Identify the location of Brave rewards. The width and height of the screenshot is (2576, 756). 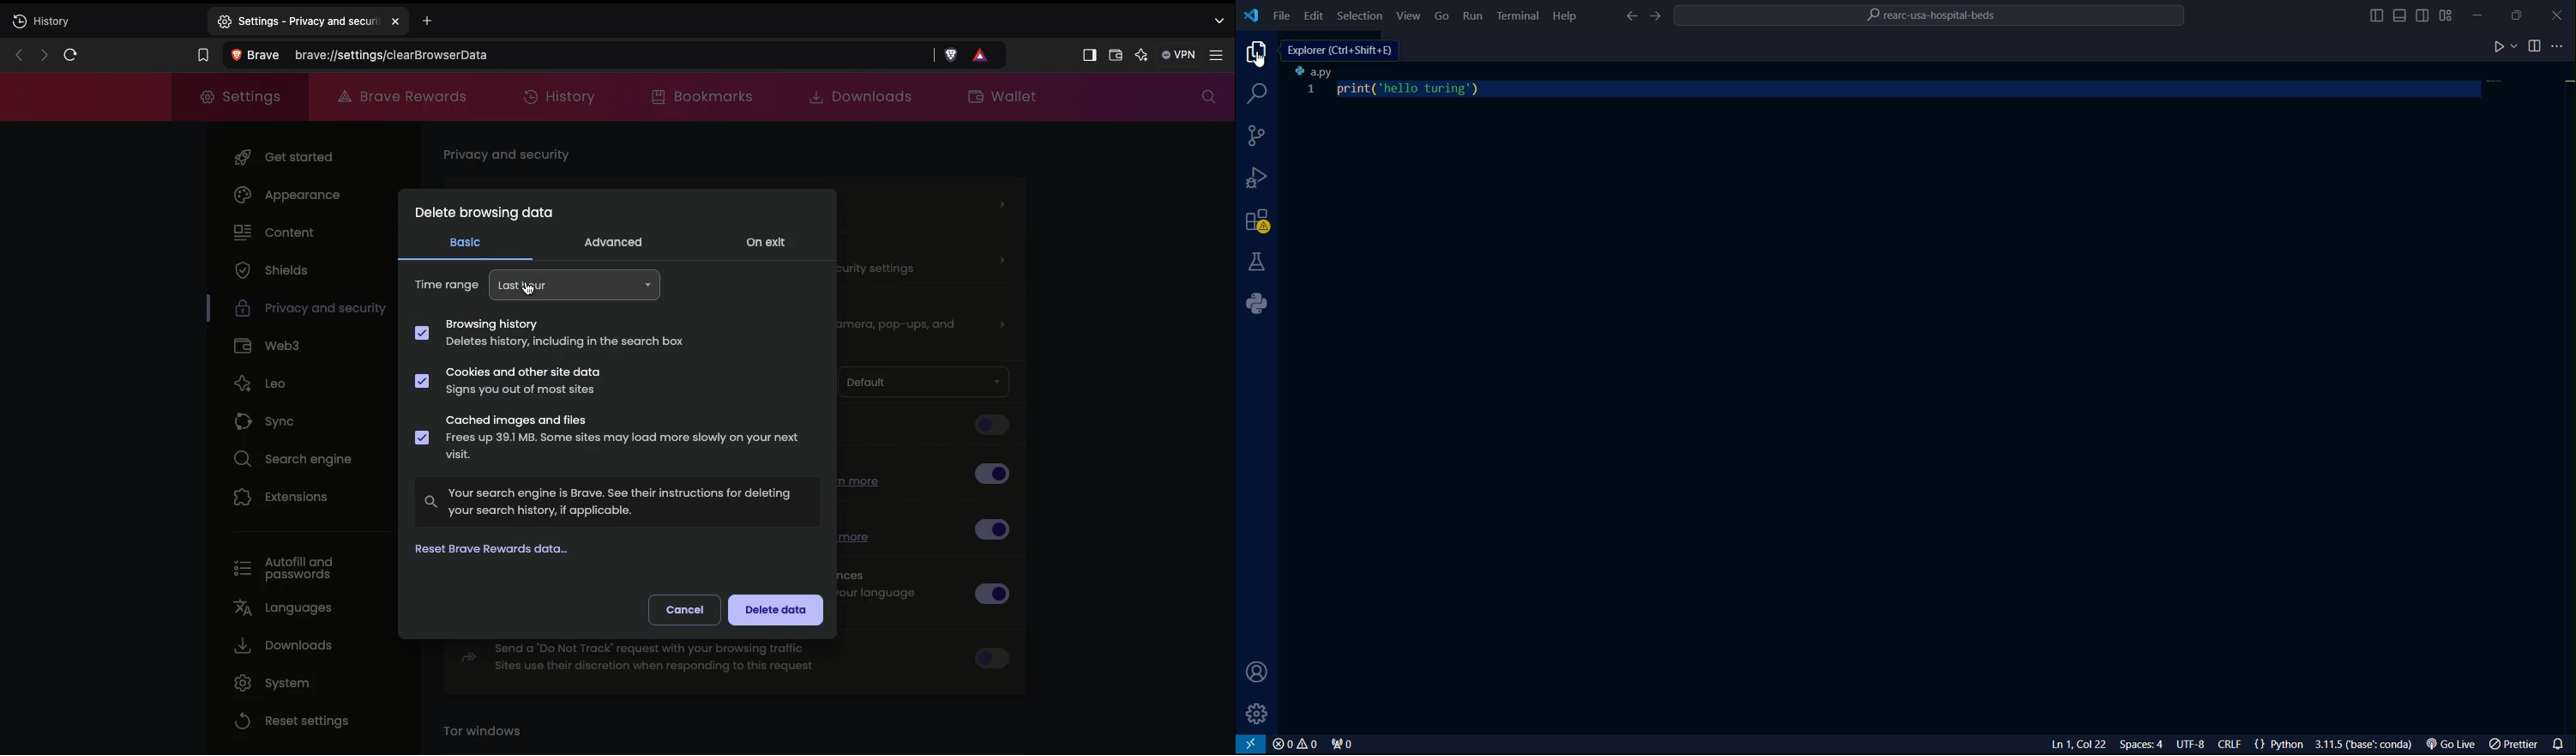
(400, 95).